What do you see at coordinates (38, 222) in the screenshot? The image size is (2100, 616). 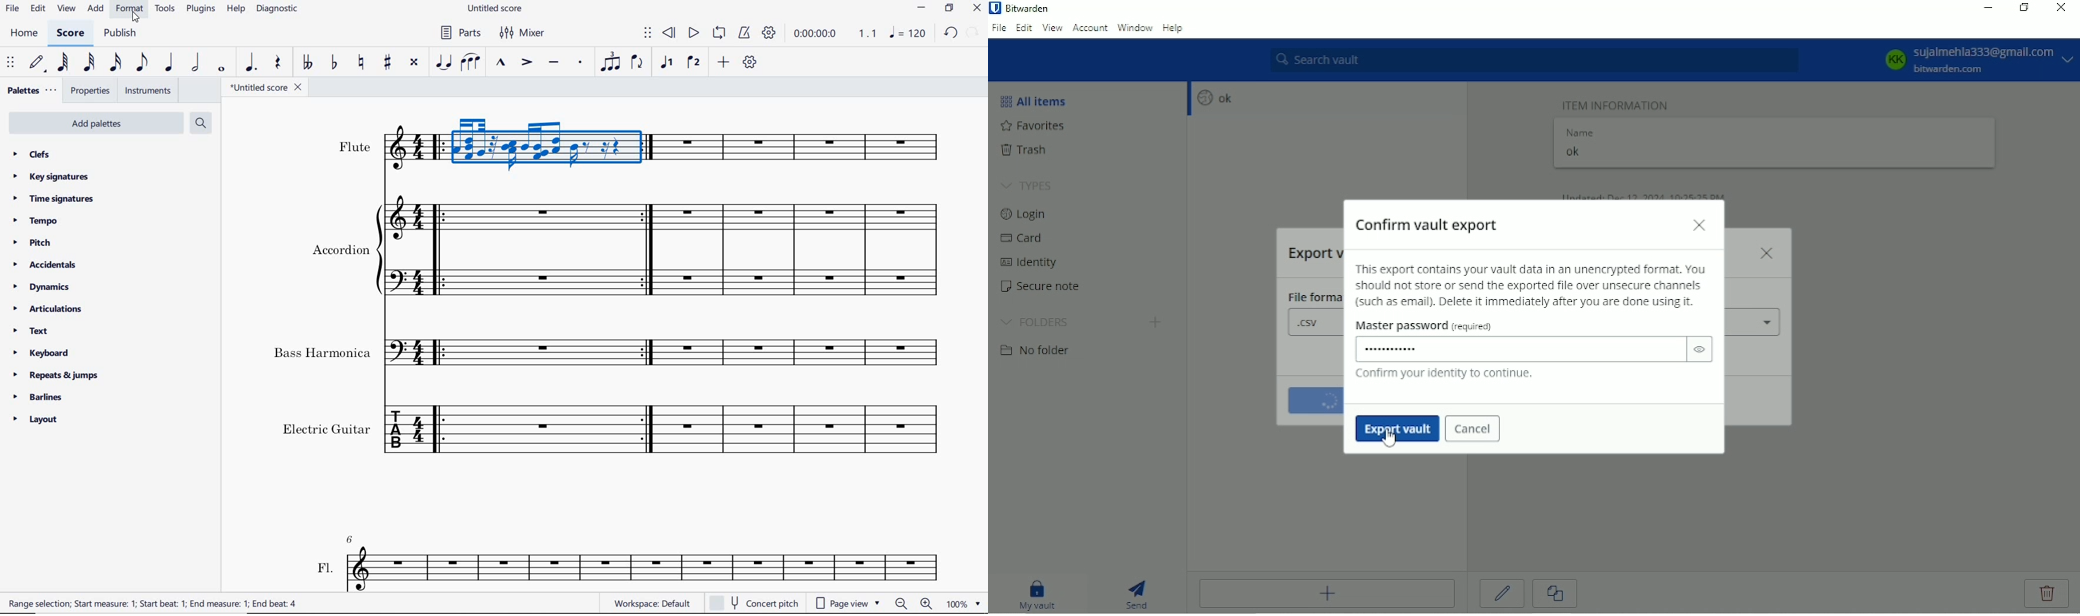 I see `tempo` at bounding box center [38, 222].